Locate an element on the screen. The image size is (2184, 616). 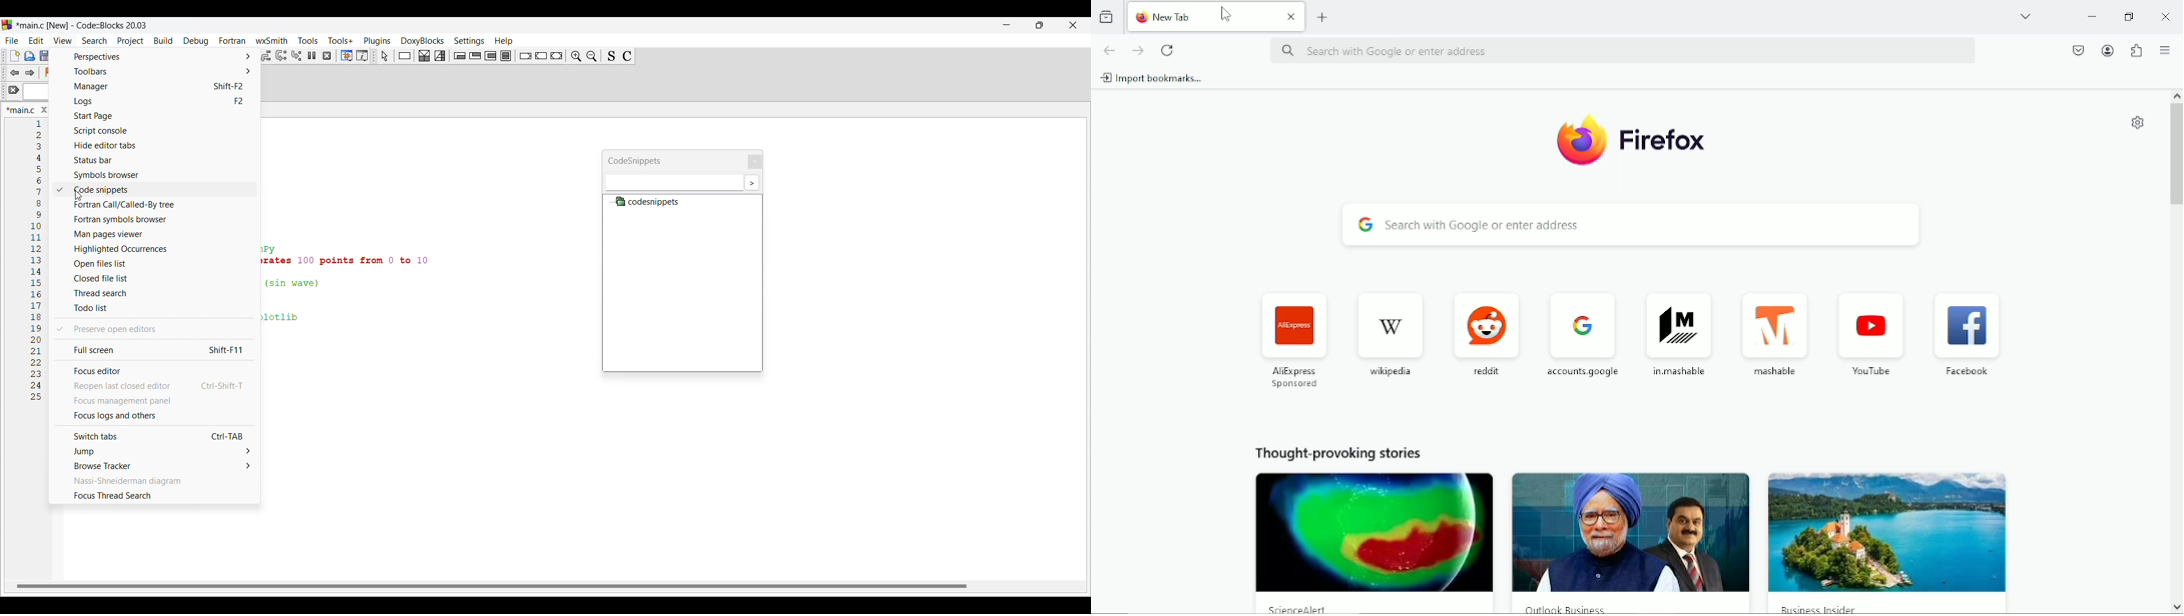
Current tab is located at coordinates (1217, 17).